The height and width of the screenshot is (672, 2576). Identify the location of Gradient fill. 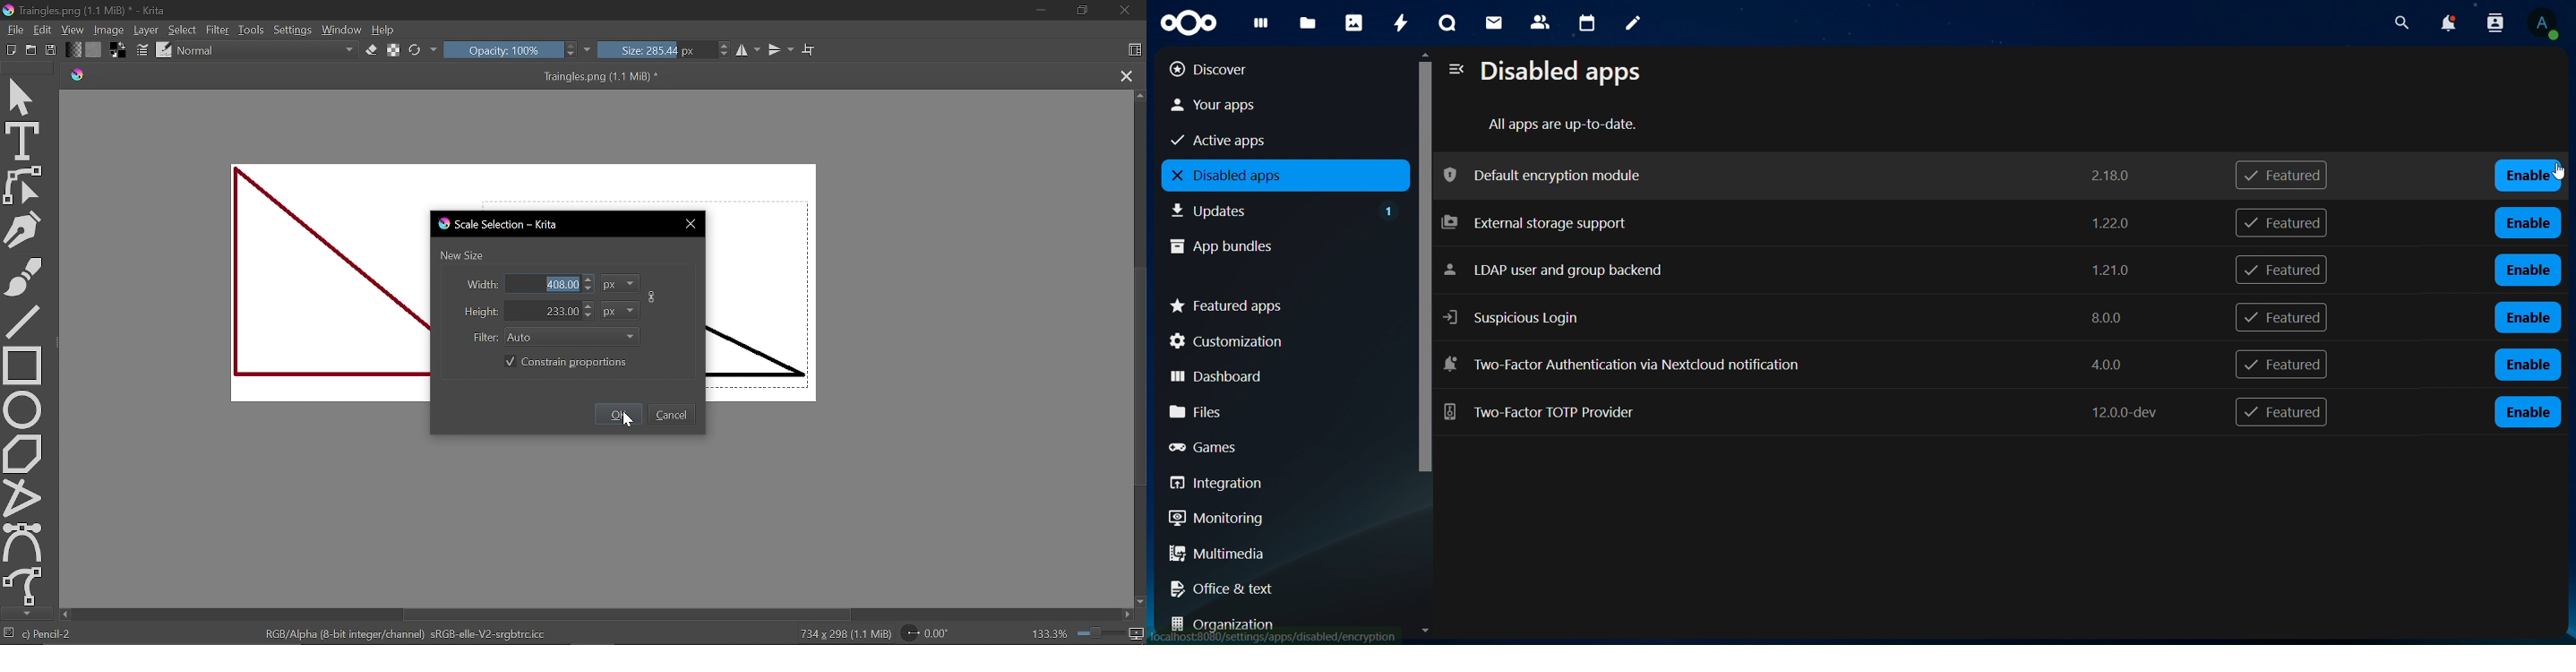
(73, 50).